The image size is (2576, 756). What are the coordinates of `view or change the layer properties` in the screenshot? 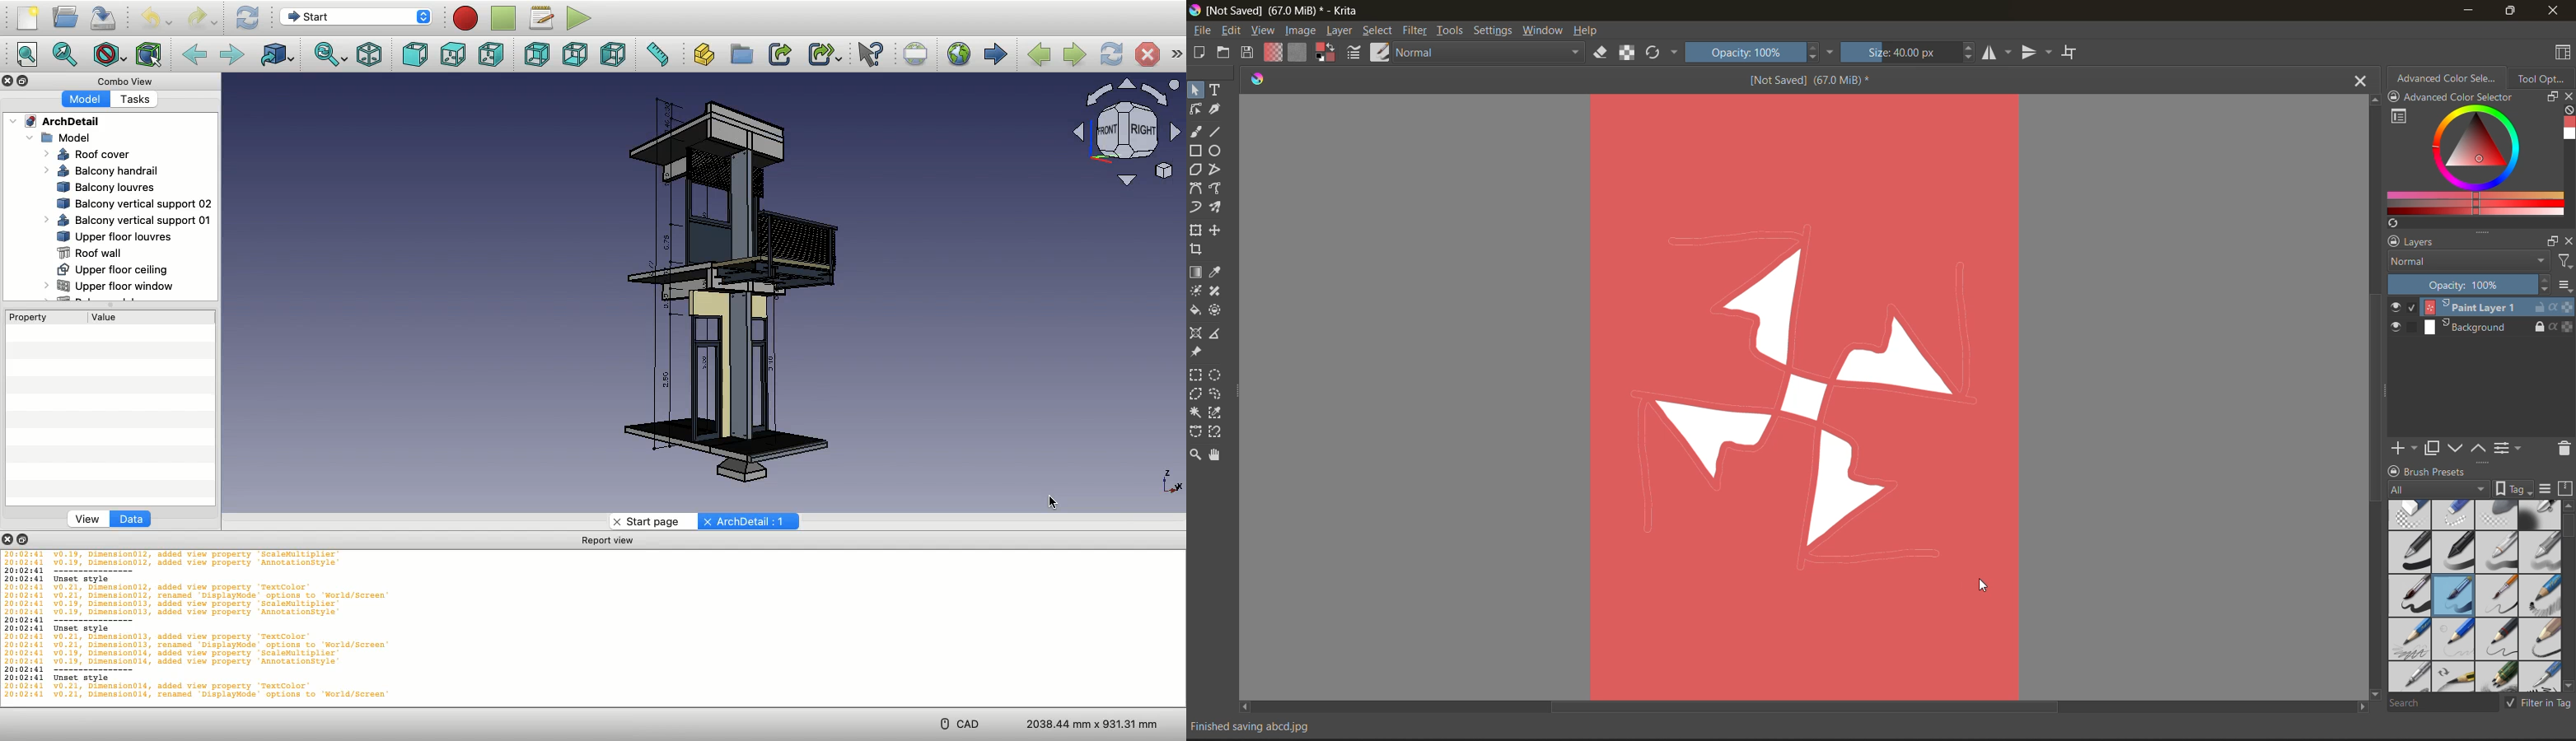 It's located at (2509, 446).